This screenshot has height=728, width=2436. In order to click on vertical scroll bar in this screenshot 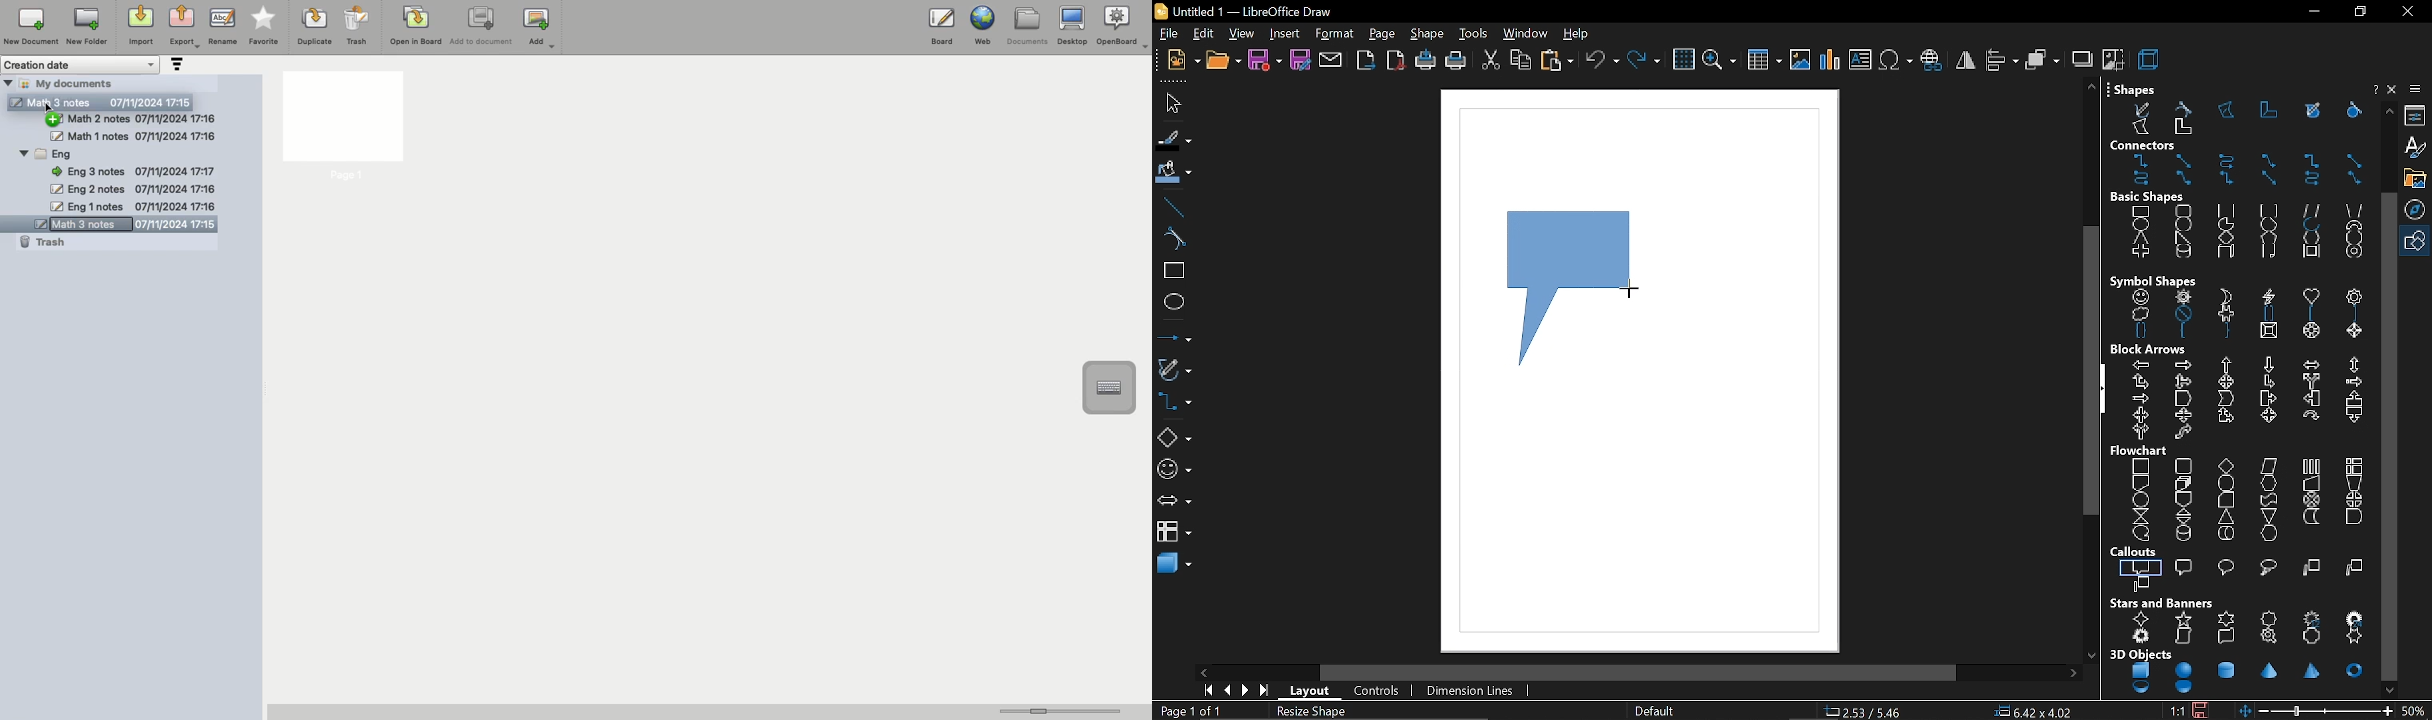, I will do `click(2091, 372)`.